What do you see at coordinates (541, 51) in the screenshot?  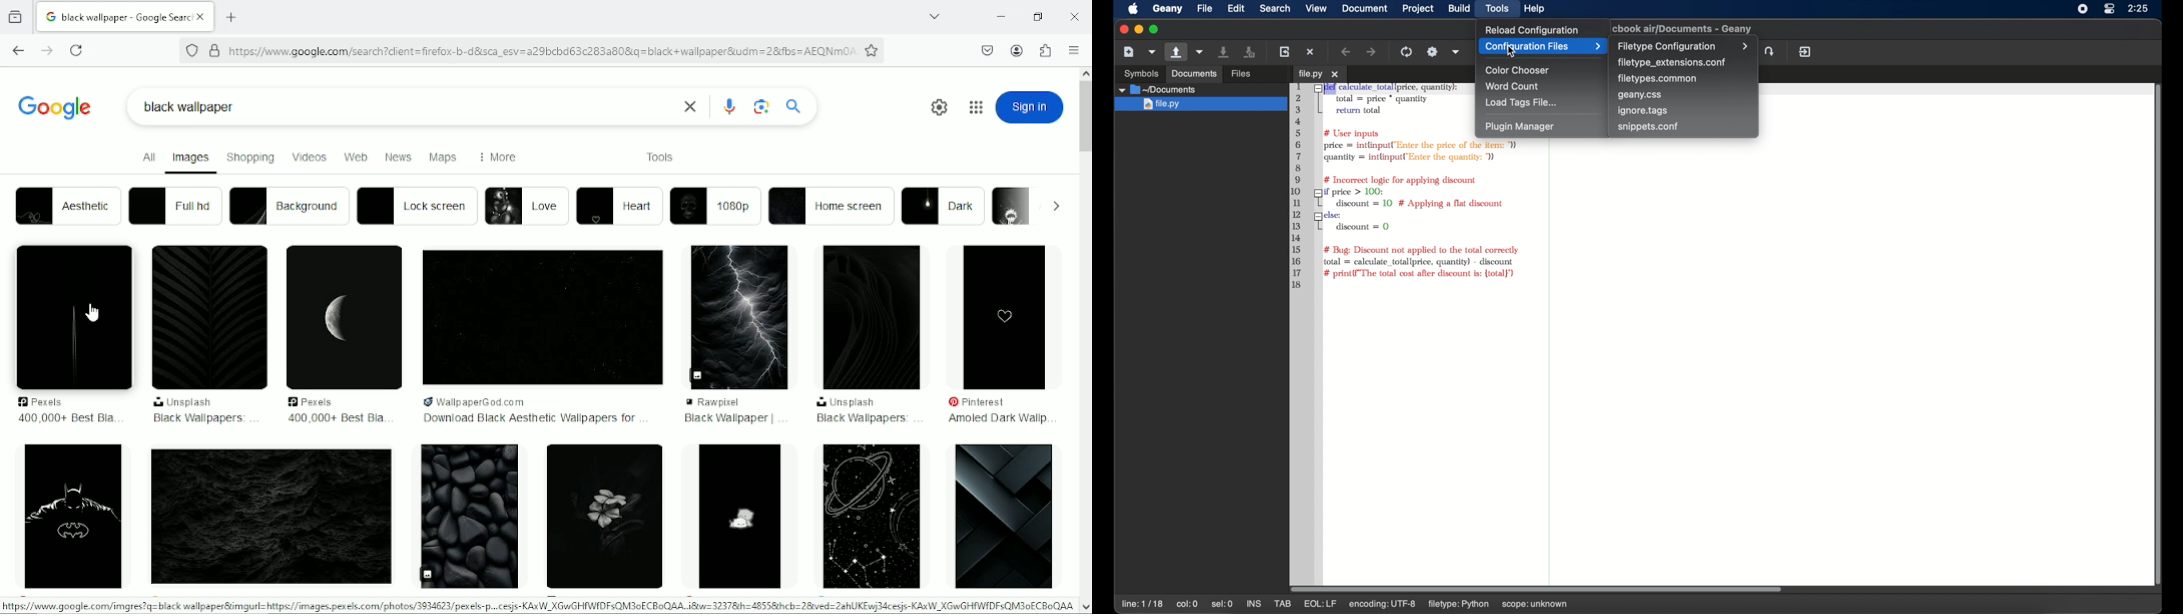 I see `https://www.google.com/search client=firefox-b-d&sca_esv=a29bcbd63 c283a80&q back+wallpaper &udm=2&fbs=aeqnmoa` at bounding box center [541, 51].